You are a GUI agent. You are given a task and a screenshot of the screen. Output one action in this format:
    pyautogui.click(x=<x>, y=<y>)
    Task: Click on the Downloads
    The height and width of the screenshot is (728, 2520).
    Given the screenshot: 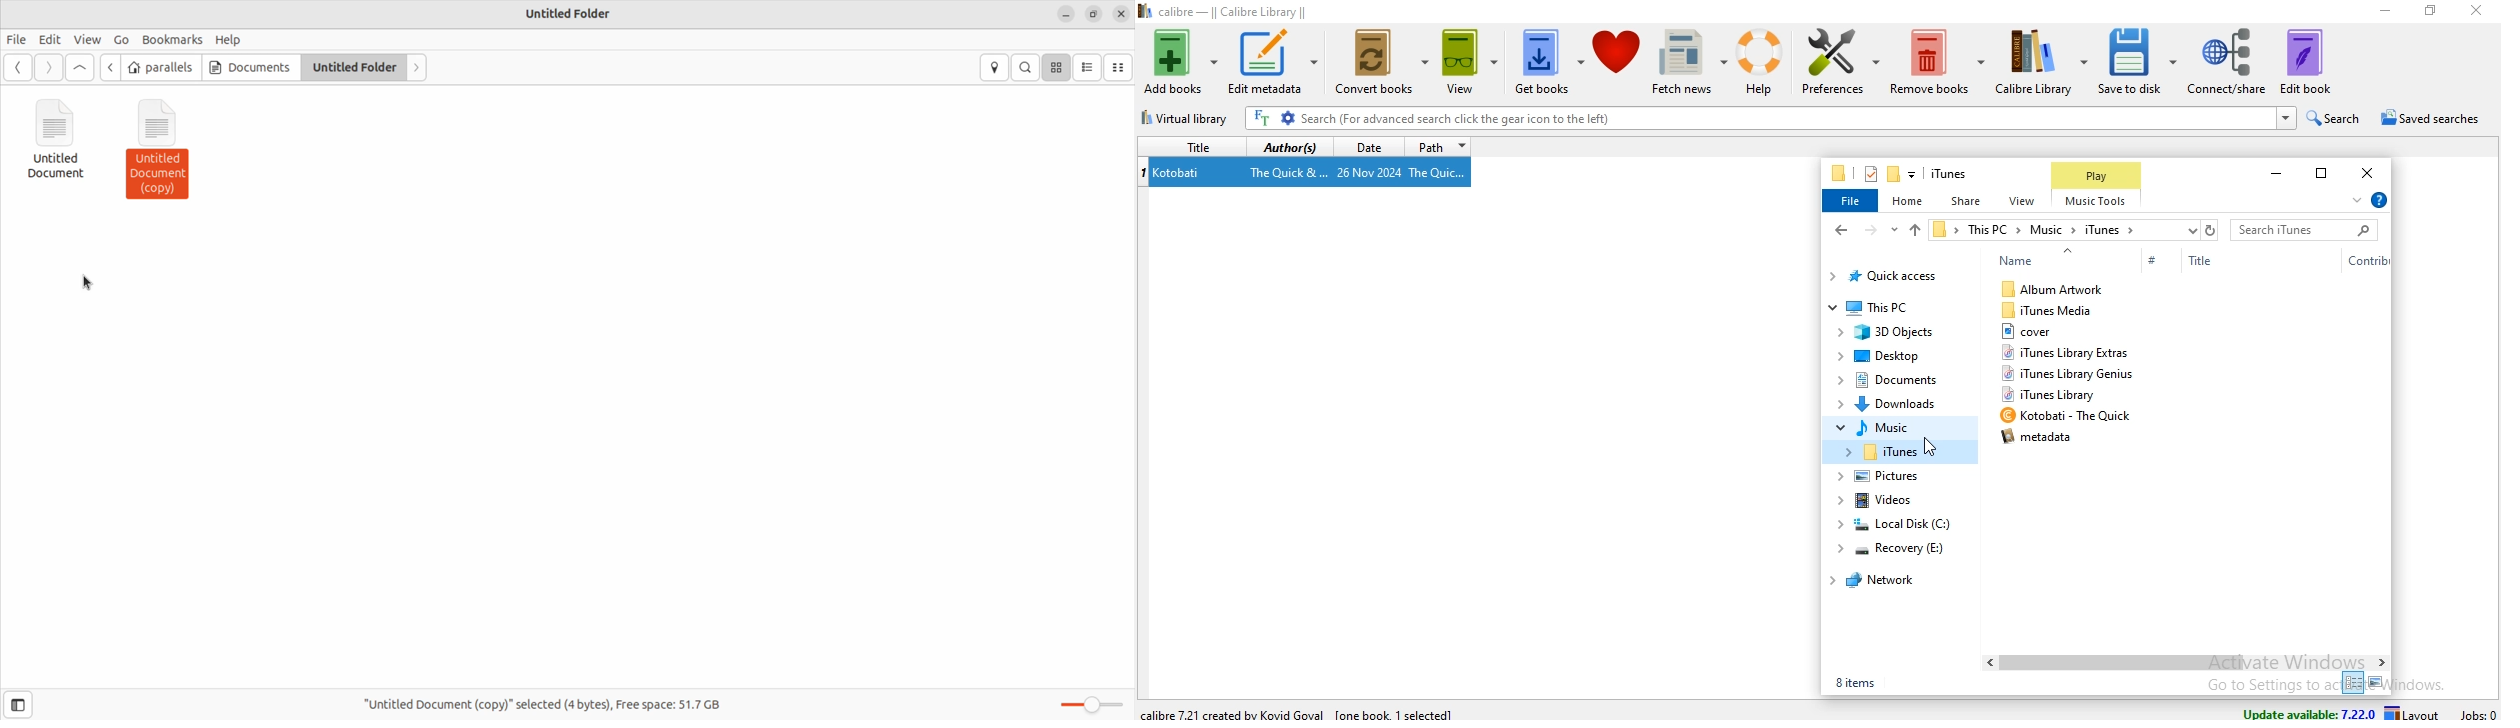 What is the action you would take?
    pyautogui.click(x=1895, y=402)
    